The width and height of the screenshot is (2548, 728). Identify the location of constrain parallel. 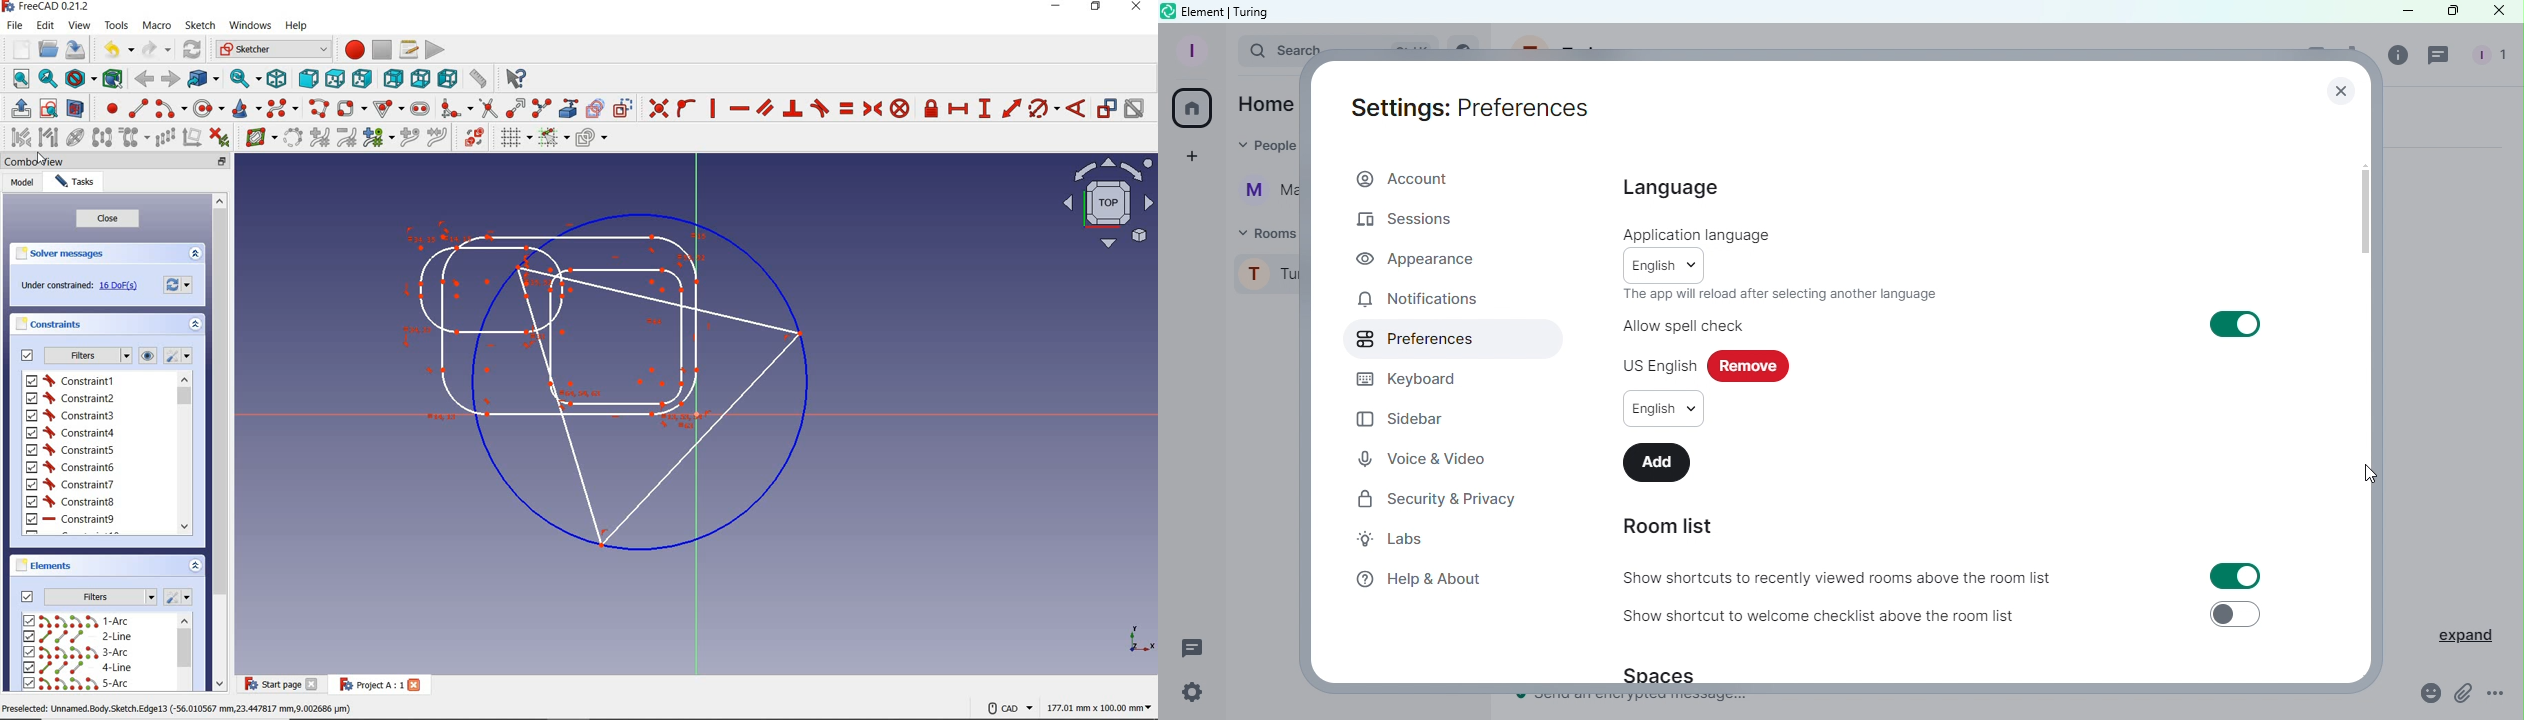
(765, 108).